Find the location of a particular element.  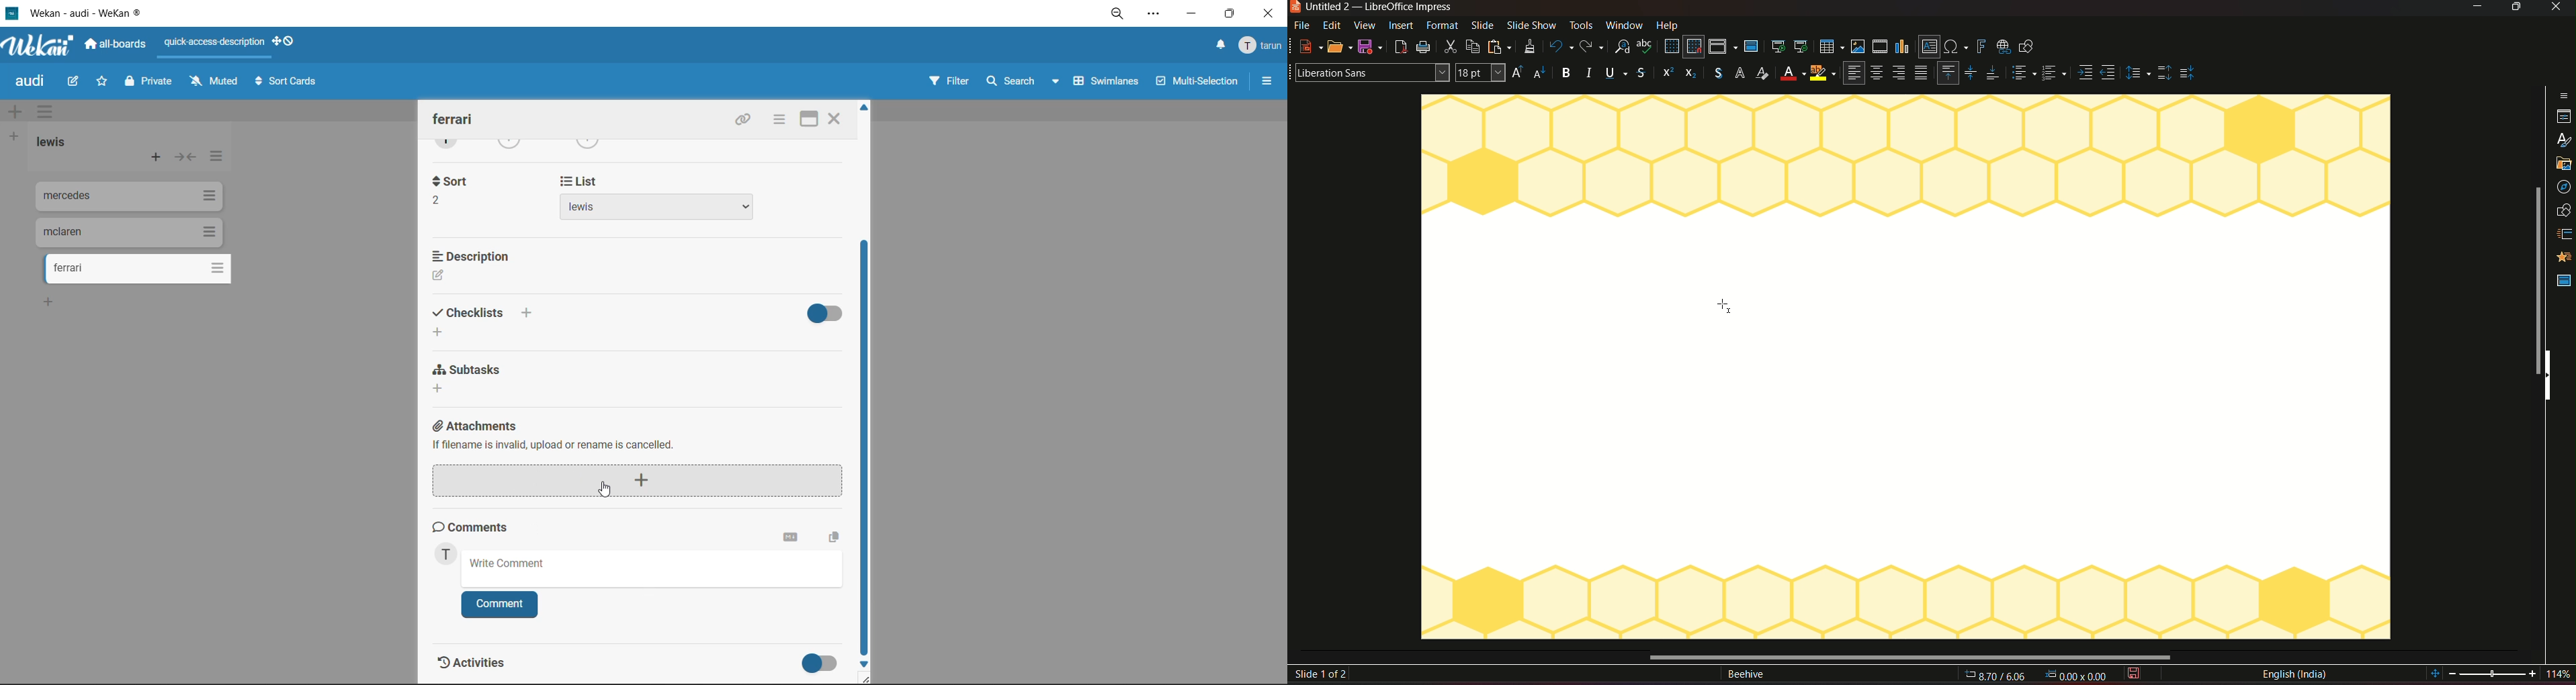

sidebar settings is located at coordinates (2563, 68).